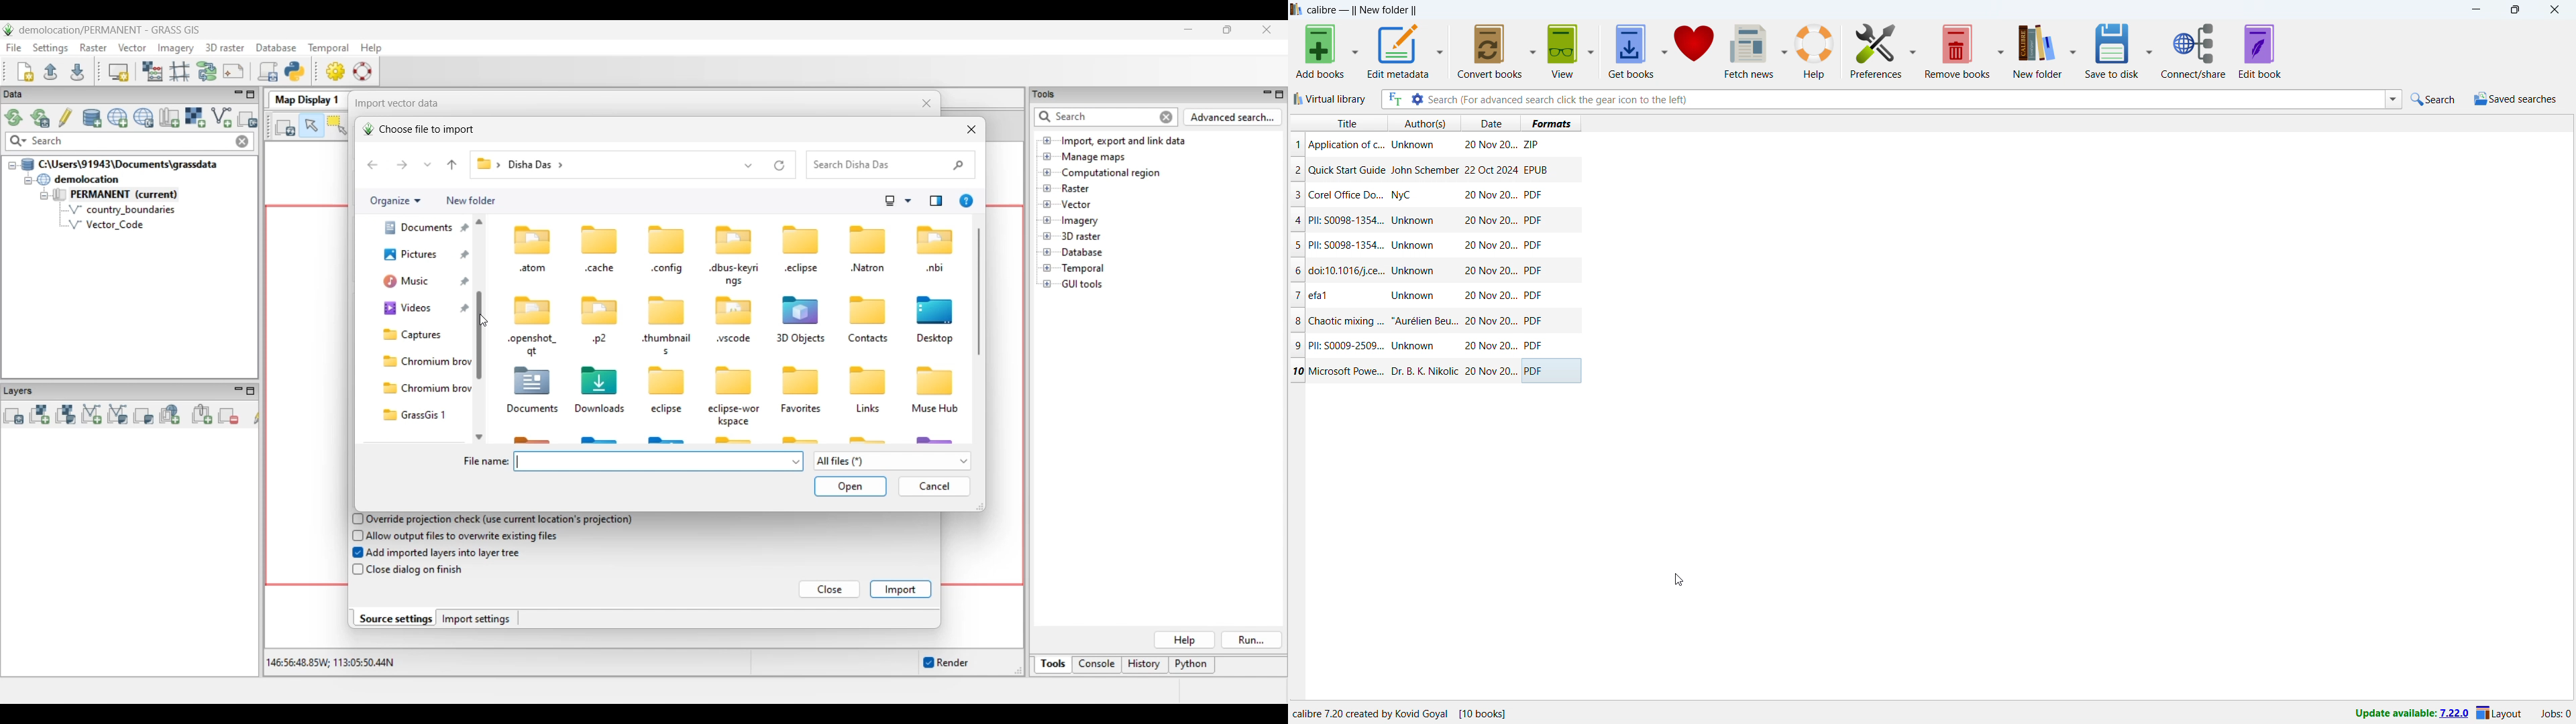 The width and height of the screenshot is (2576, 728). Describe the element at coordinates (1631, 51) in the screenshot. I see `get books` at that location.